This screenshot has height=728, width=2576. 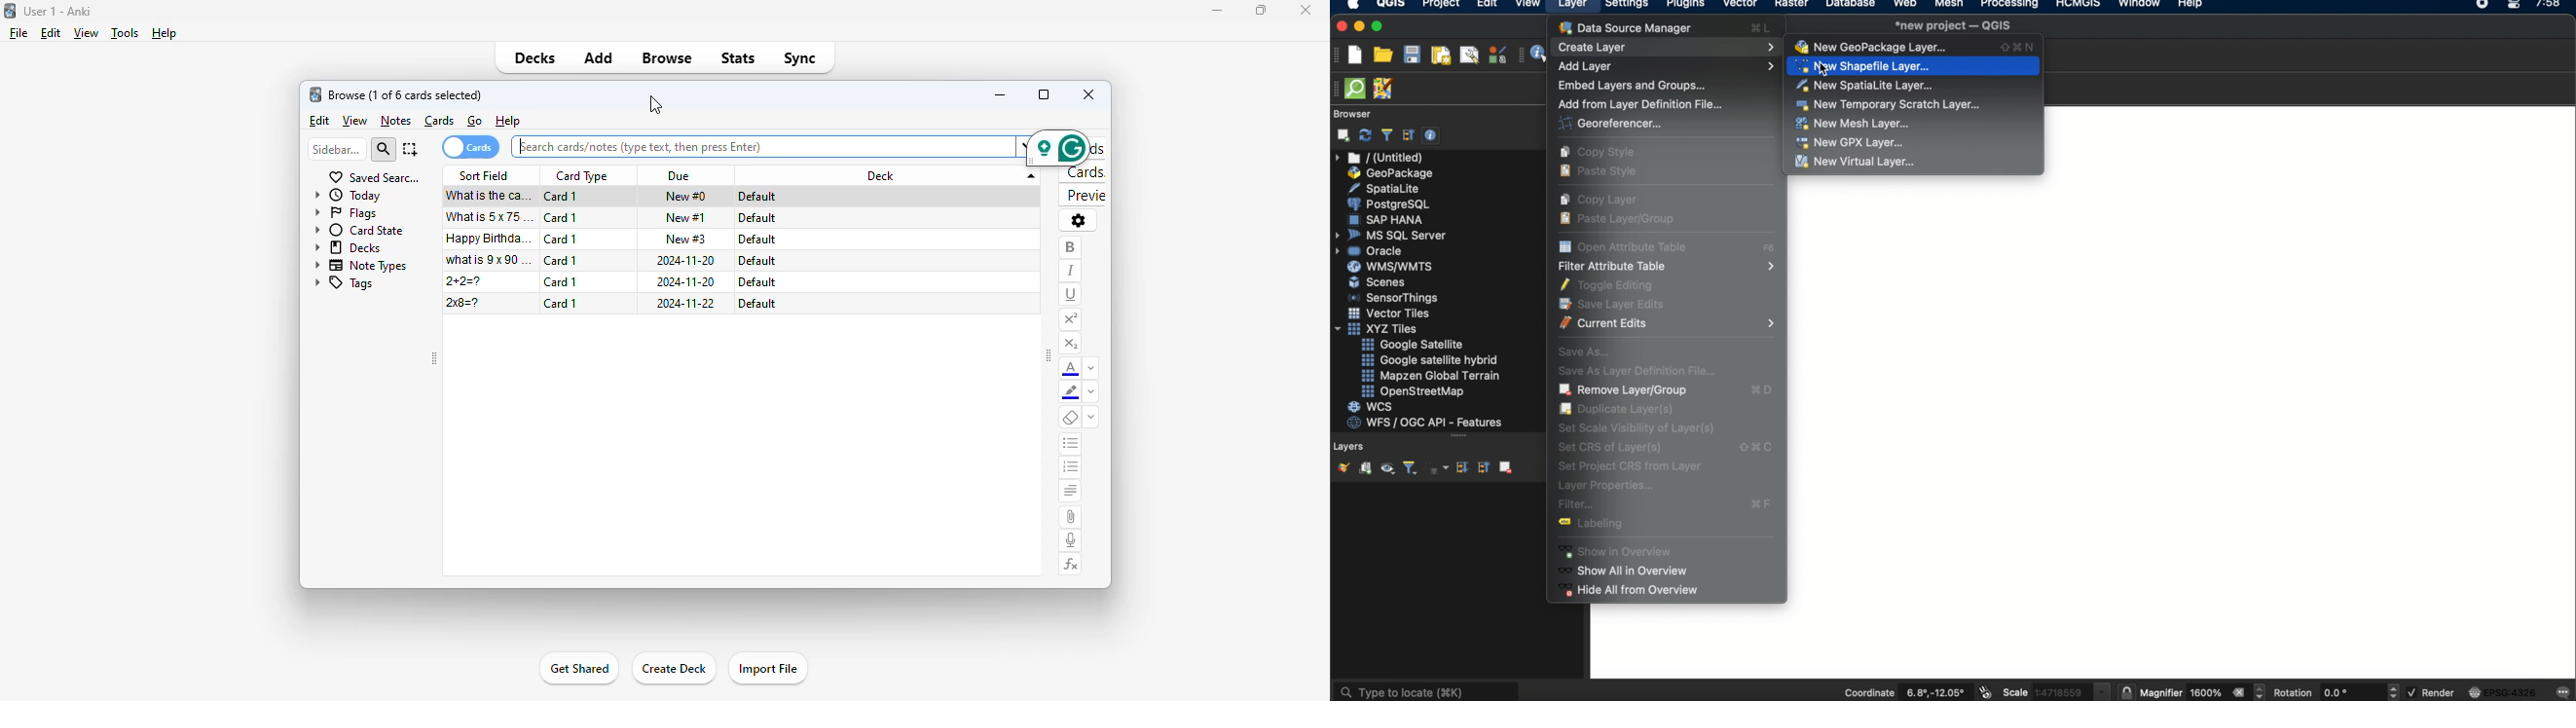 What do you see at coordinates (599, 57) in the screenshot?
I see `add` at bounding box center [599, 57].